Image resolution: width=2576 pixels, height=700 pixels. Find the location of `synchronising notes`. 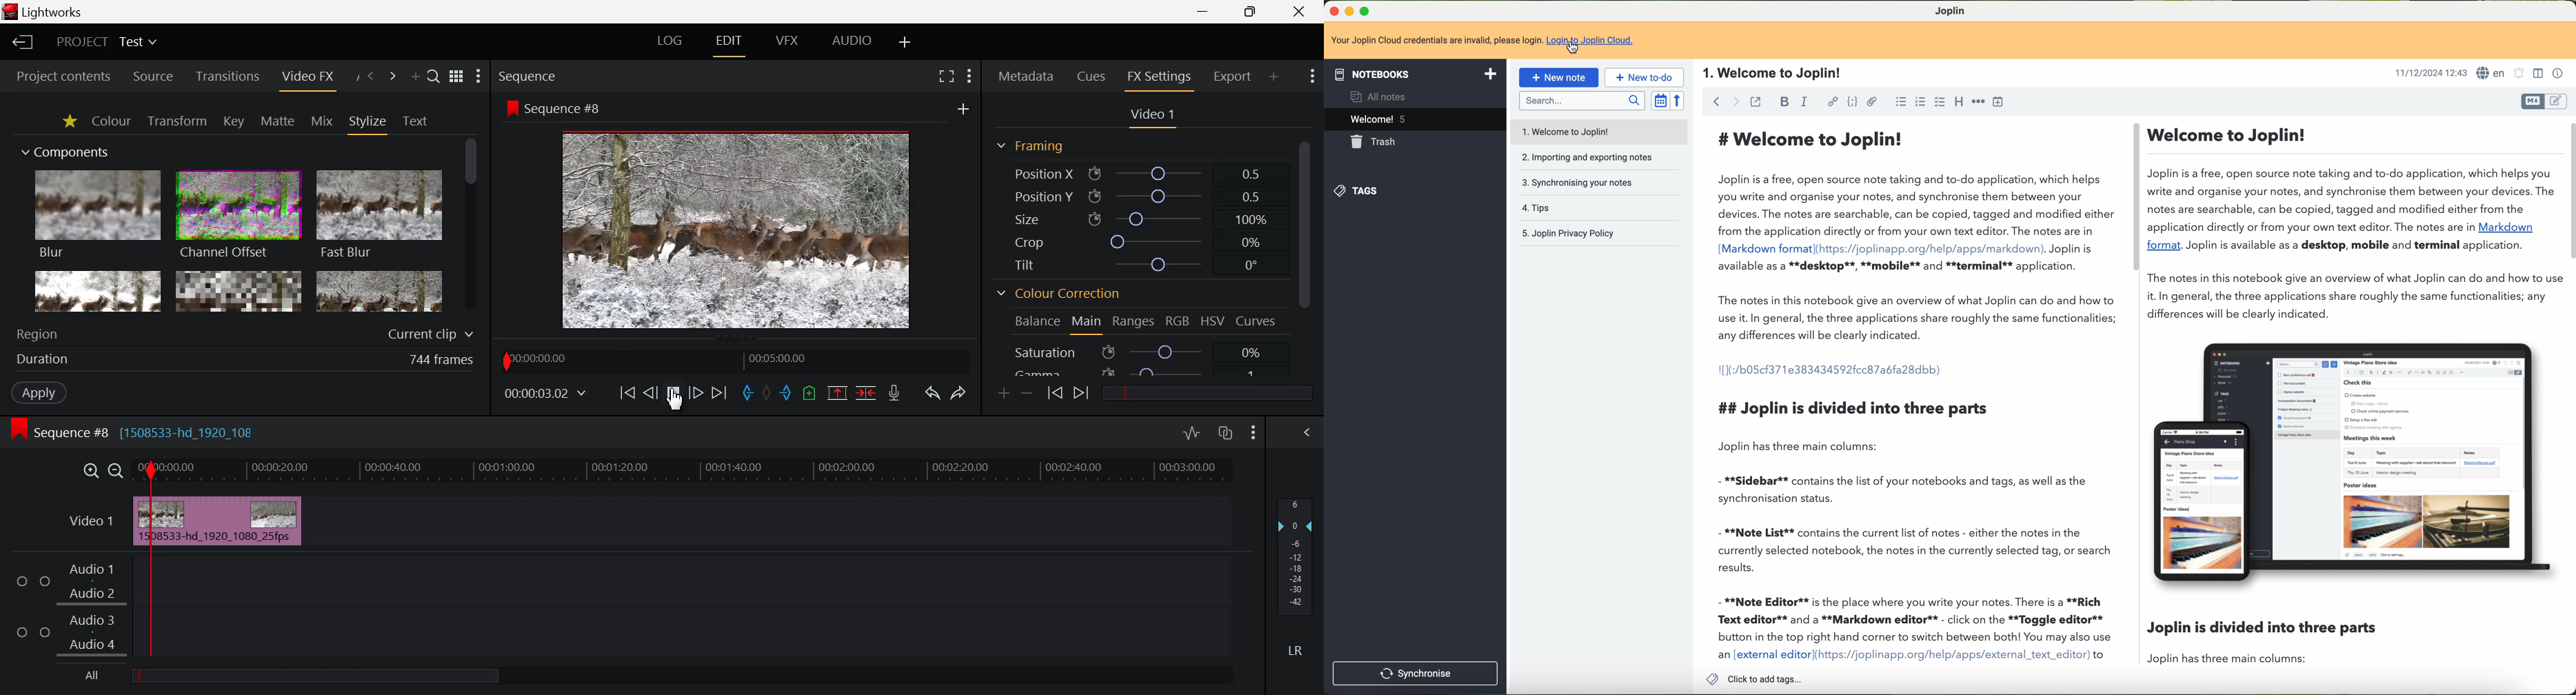

synchronising notes is located at coordinates (1601, 183).